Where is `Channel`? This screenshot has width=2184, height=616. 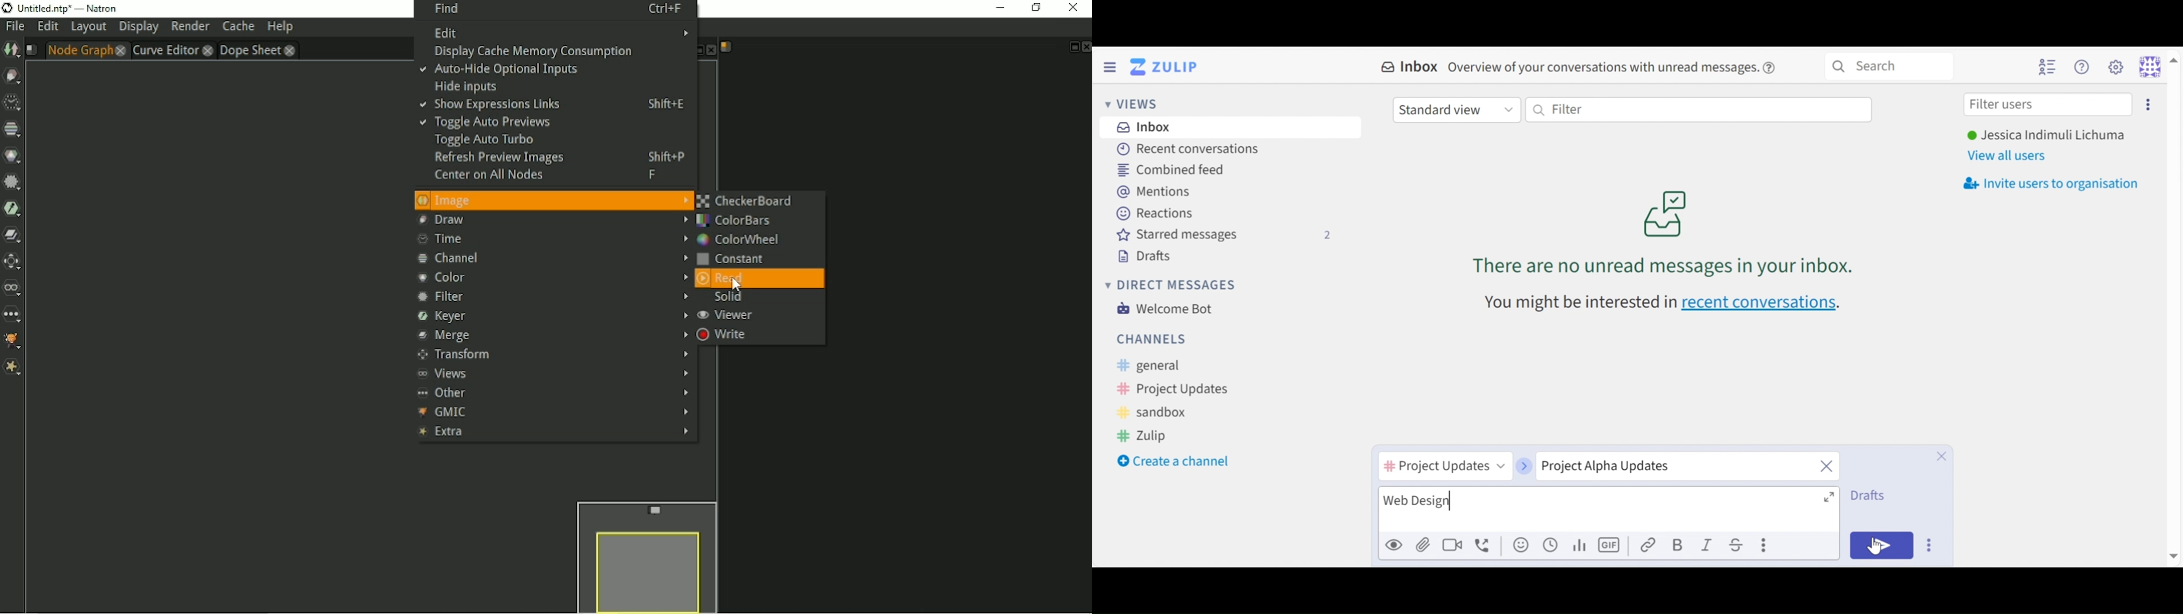
Channel is located at coordinates (1152, 338).